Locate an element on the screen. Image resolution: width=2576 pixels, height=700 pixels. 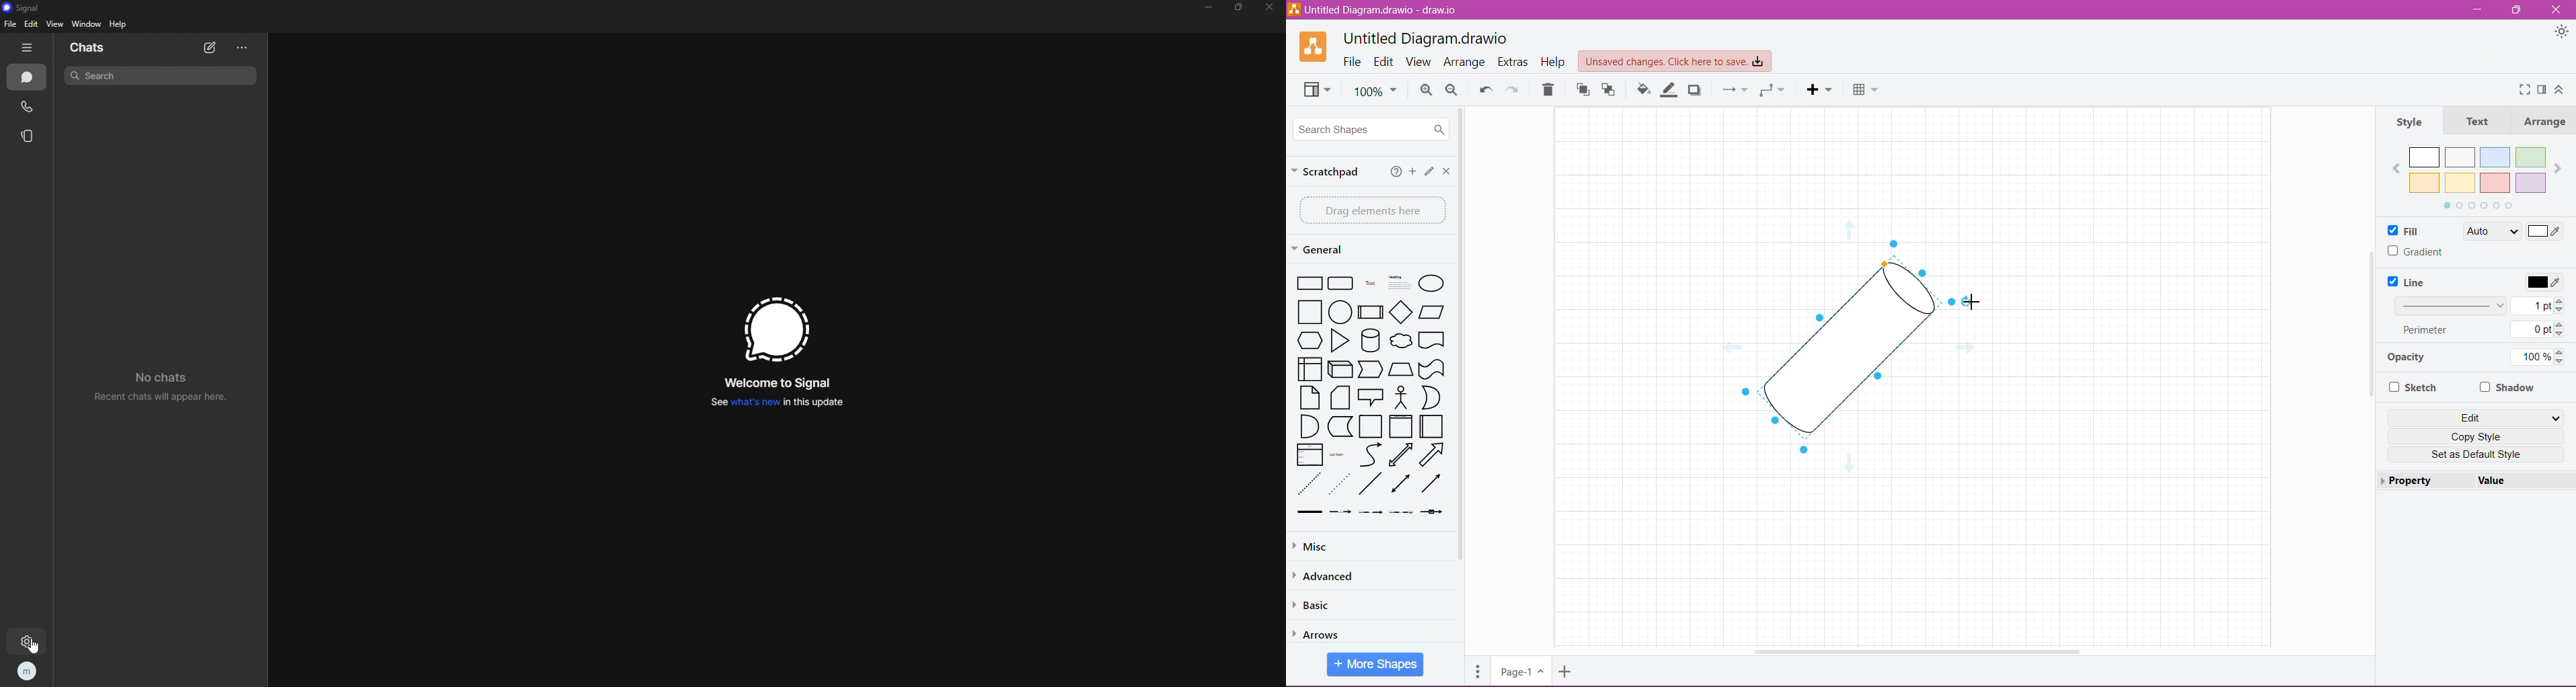
Insert Page is located at coordinates (1564, 674).